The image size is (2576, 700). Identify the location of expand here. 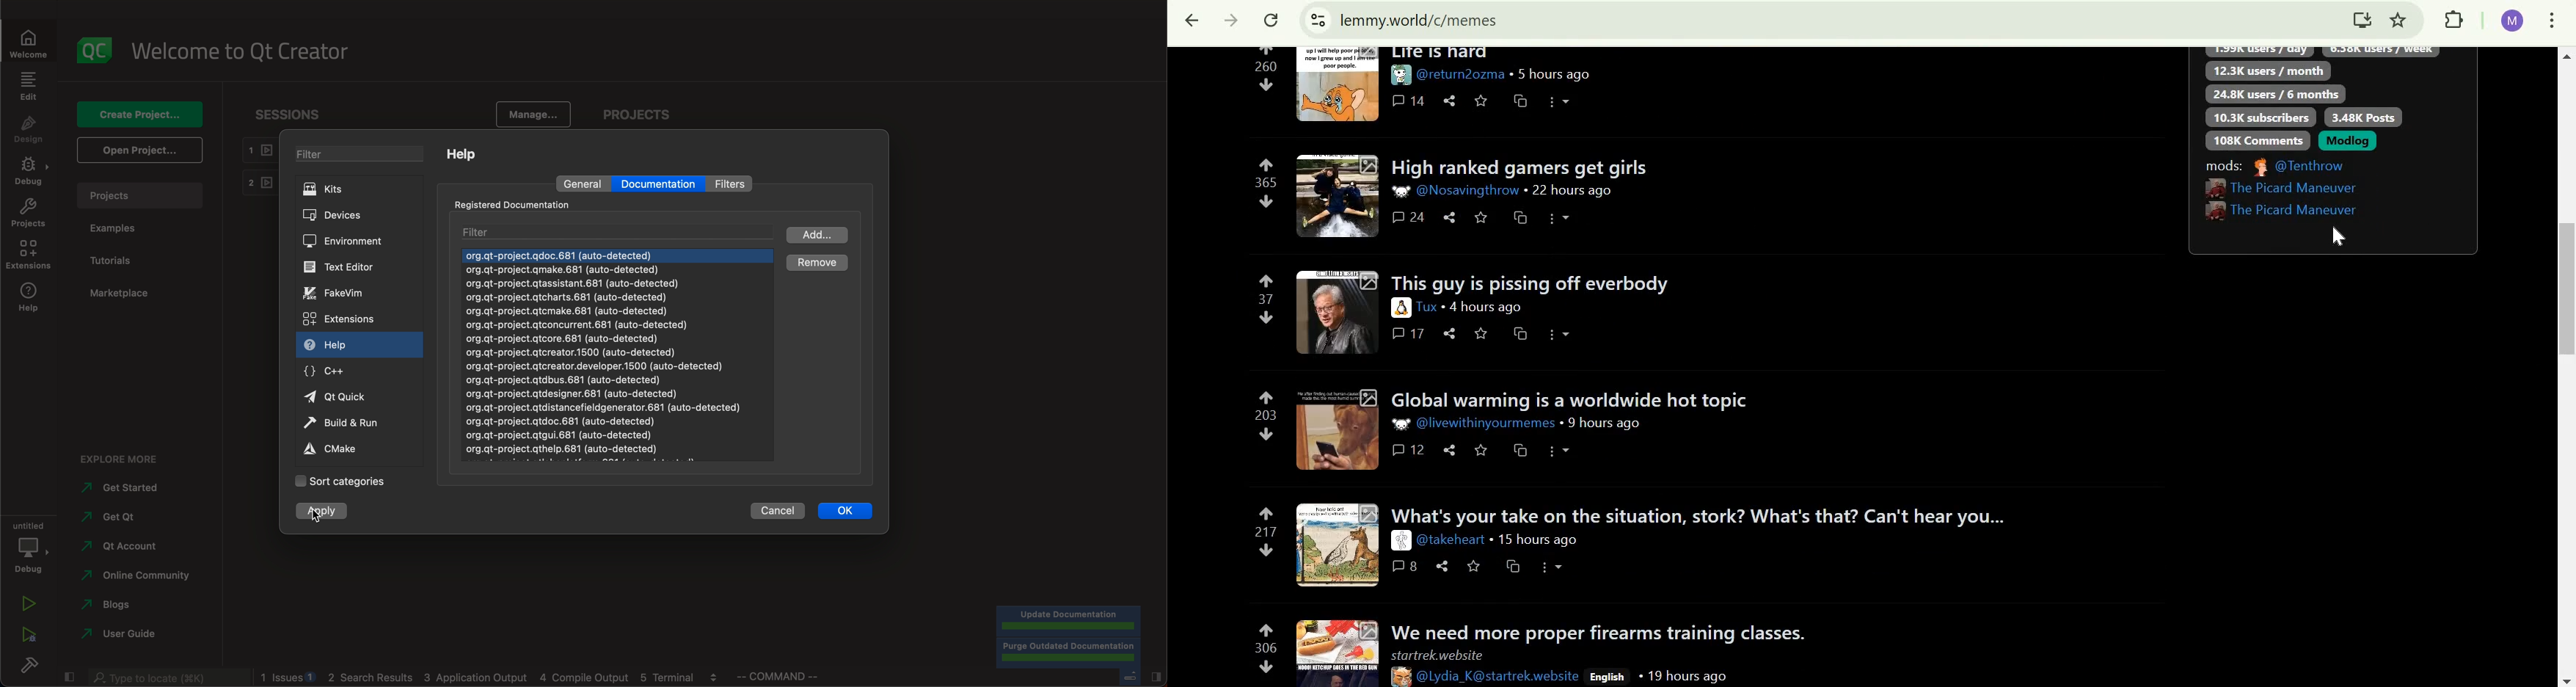
(1338, 651).